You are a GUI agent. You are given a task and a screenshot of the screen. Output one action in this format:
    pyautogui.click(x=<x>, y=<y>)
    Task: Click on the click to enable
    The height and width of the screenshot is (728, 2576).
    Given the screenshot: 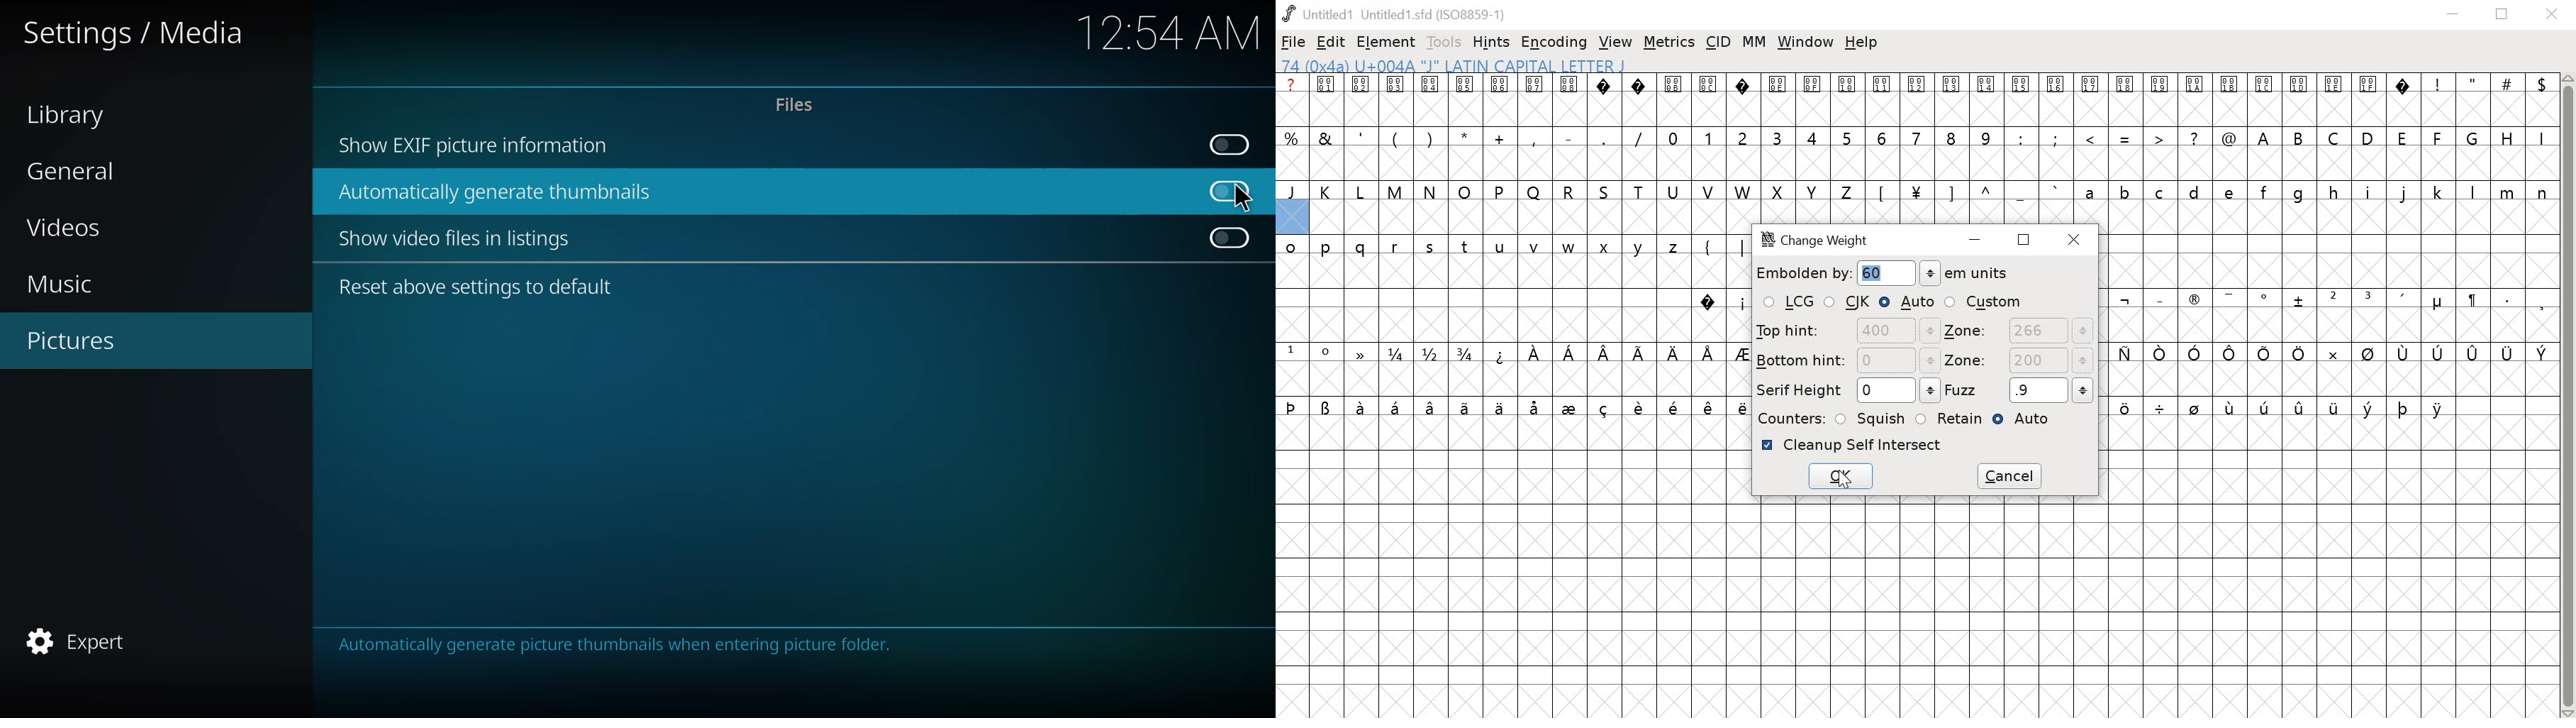 What is the action you would take?
    pyautogui.click(x=1227, y=237)
    